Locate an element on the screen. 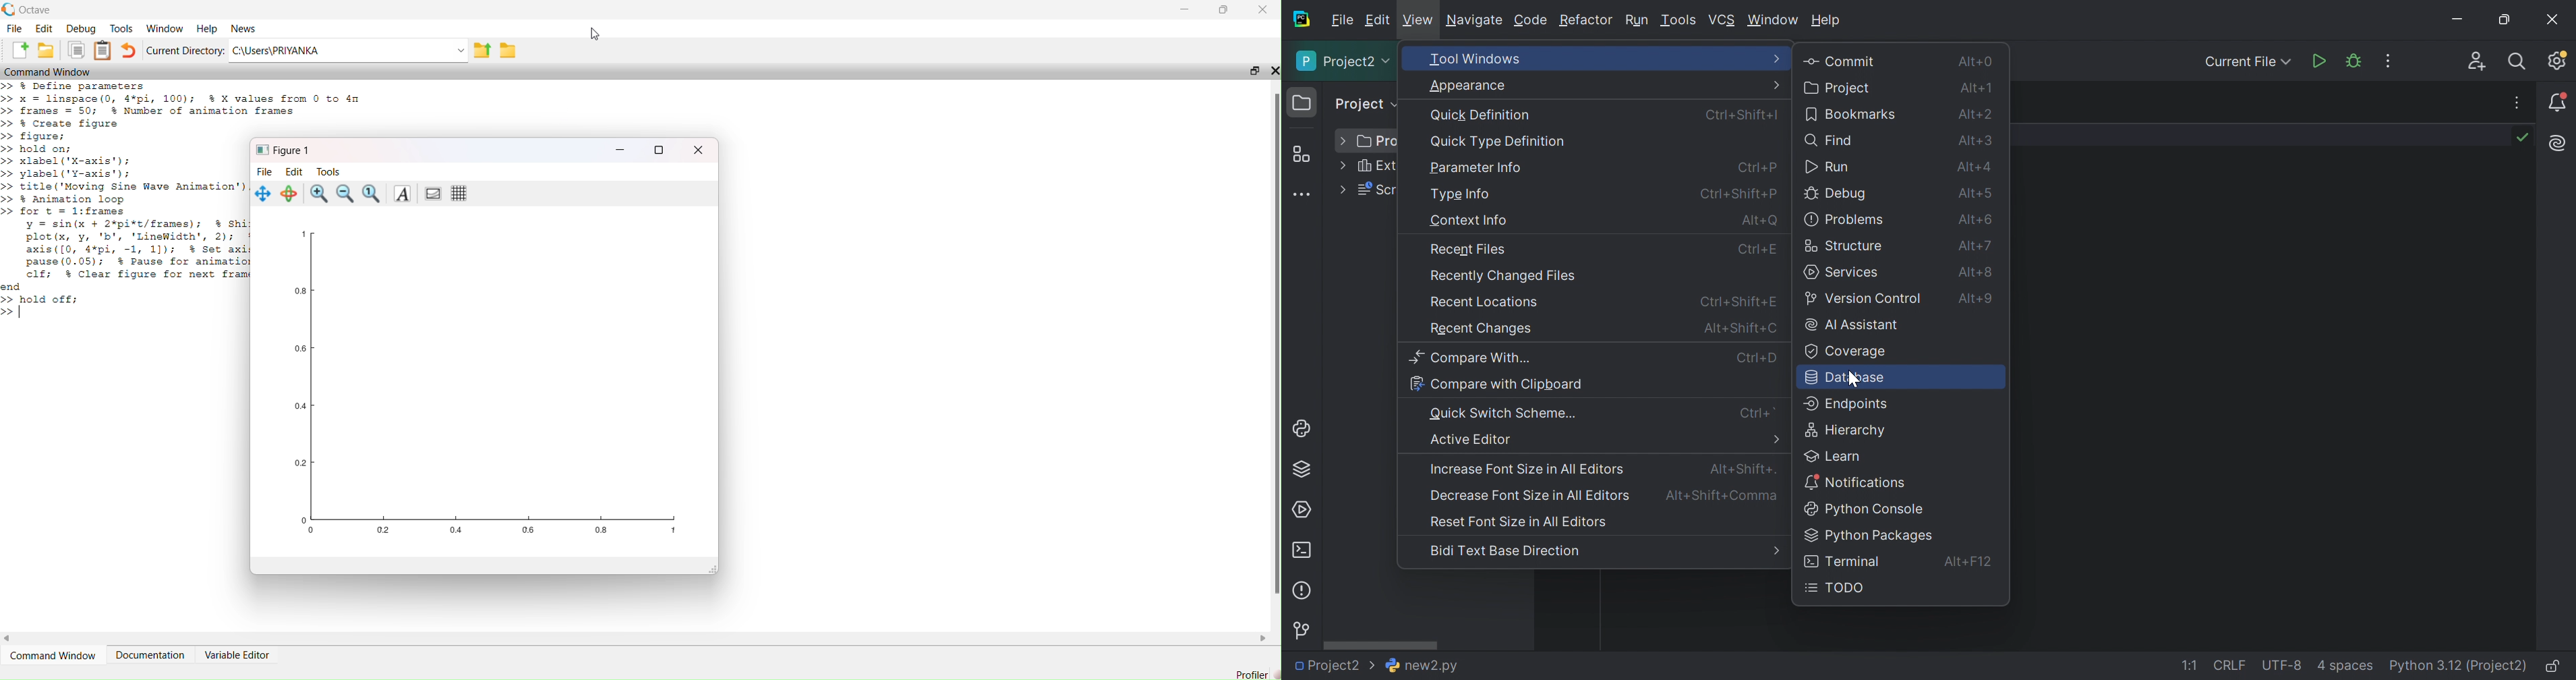  Command Window is located at coordinates (53, 70).